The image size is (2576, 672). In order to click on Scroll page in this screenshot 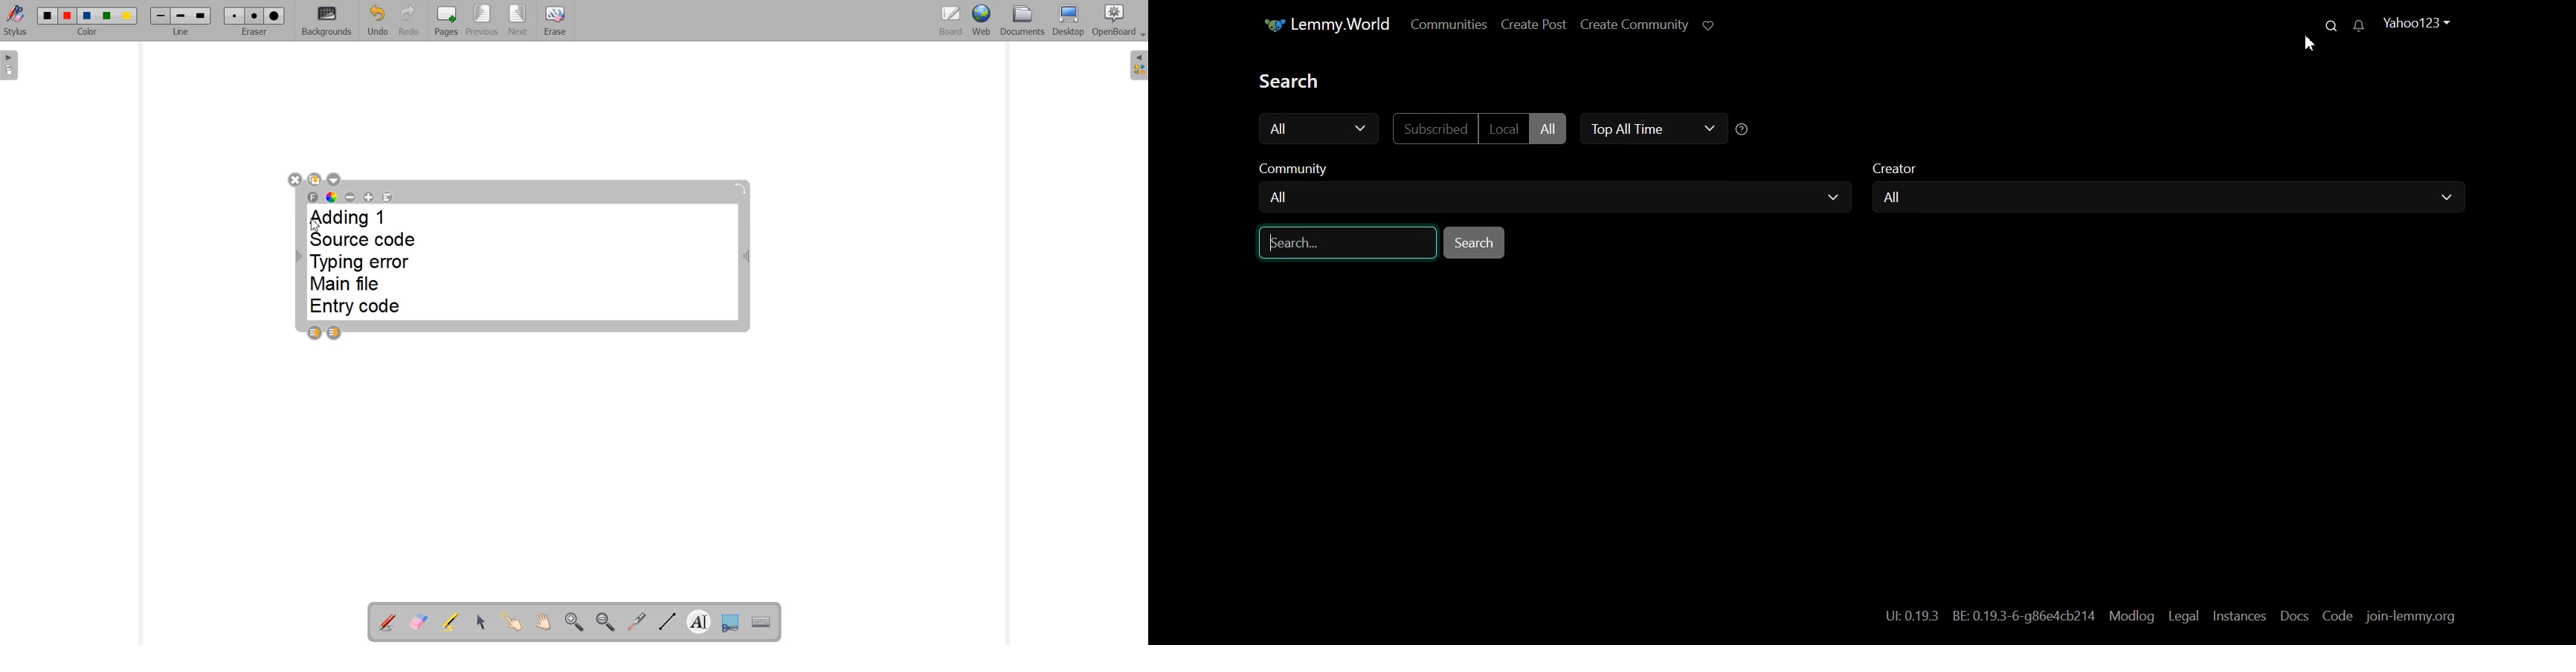, I will do `click(543, 623)`.